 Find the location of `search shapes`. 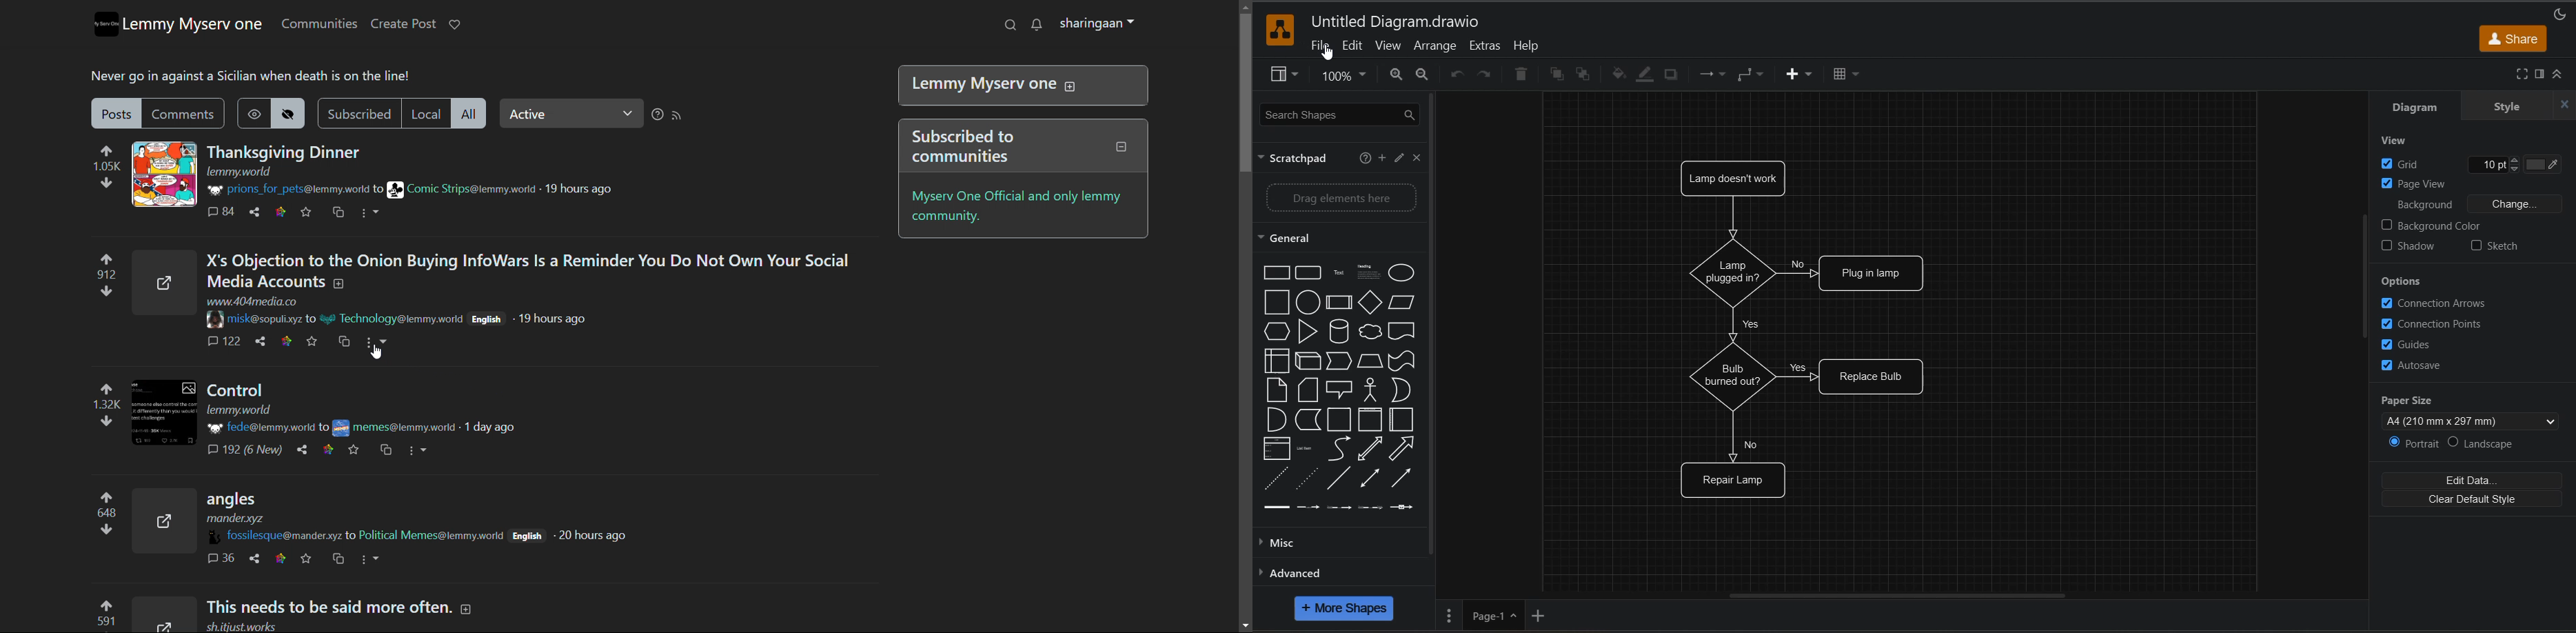

search shapes is located at coordinates (1339, 114).